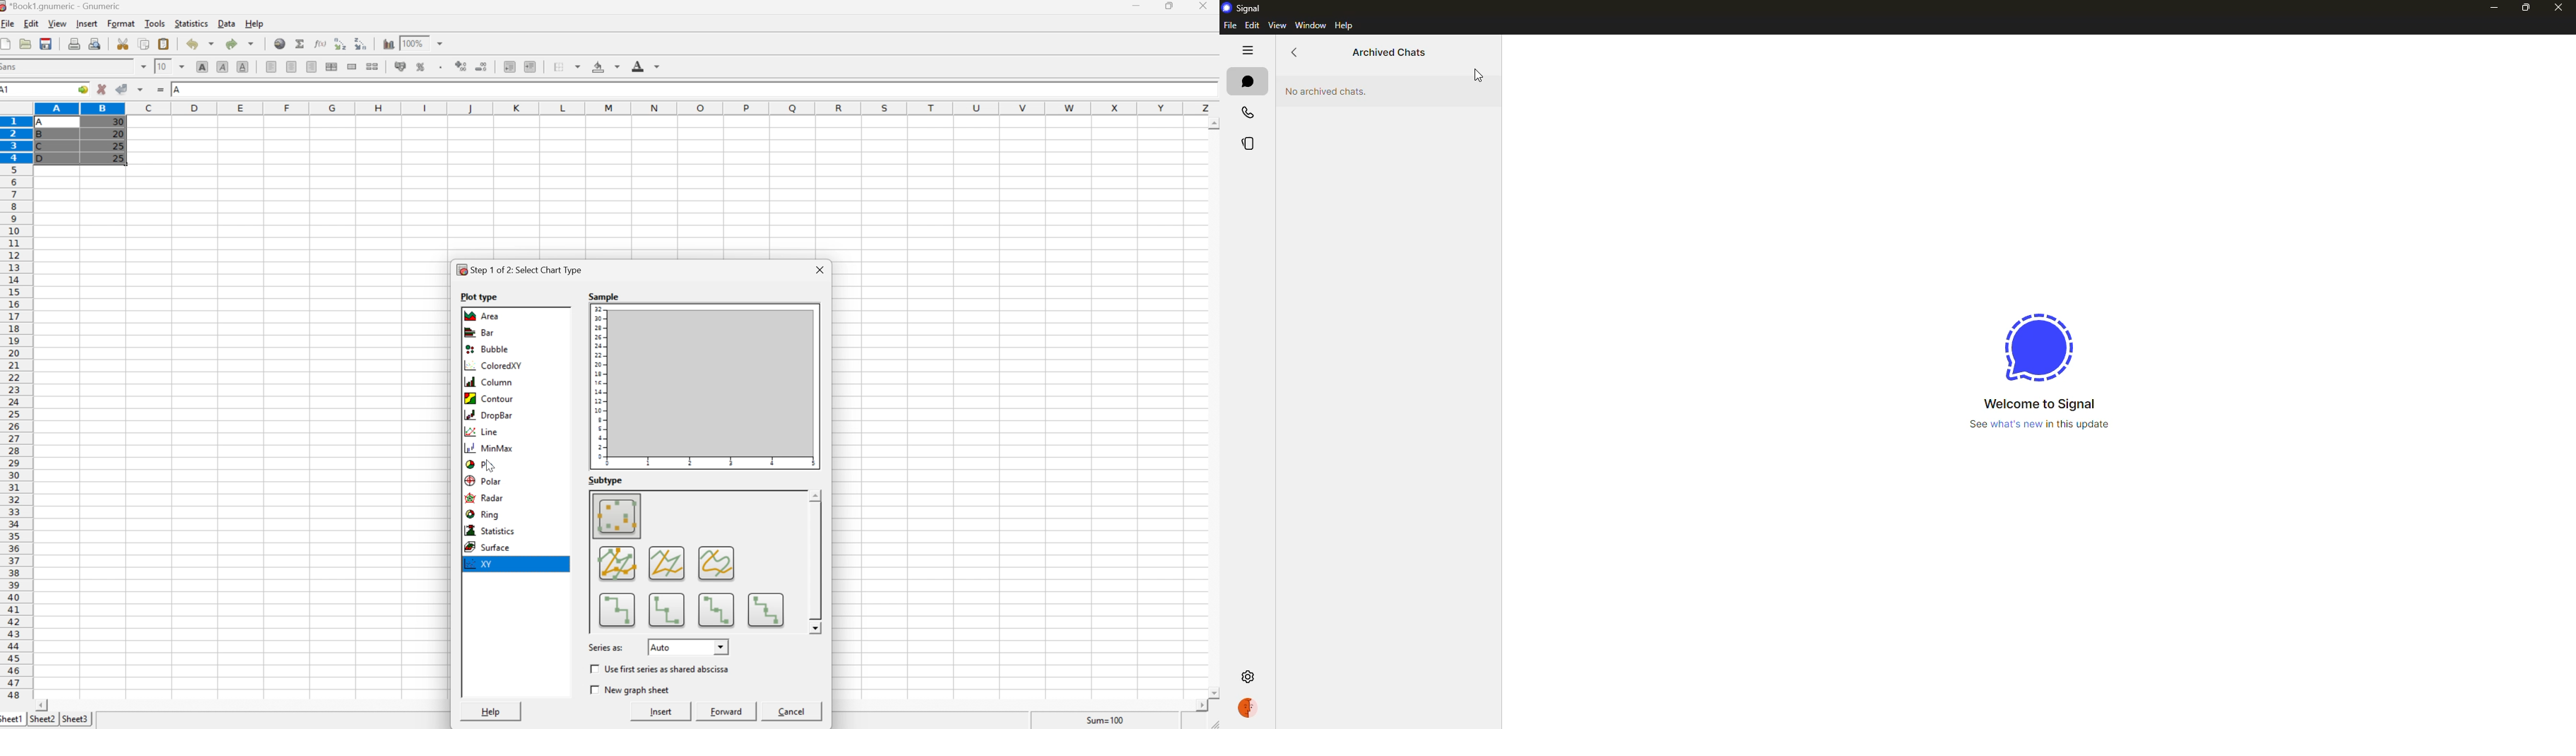 This screenshot has height=756, width=2576. Describe the element at coordinates (482, 513) in the screenshot. I see `Ring` at that location.